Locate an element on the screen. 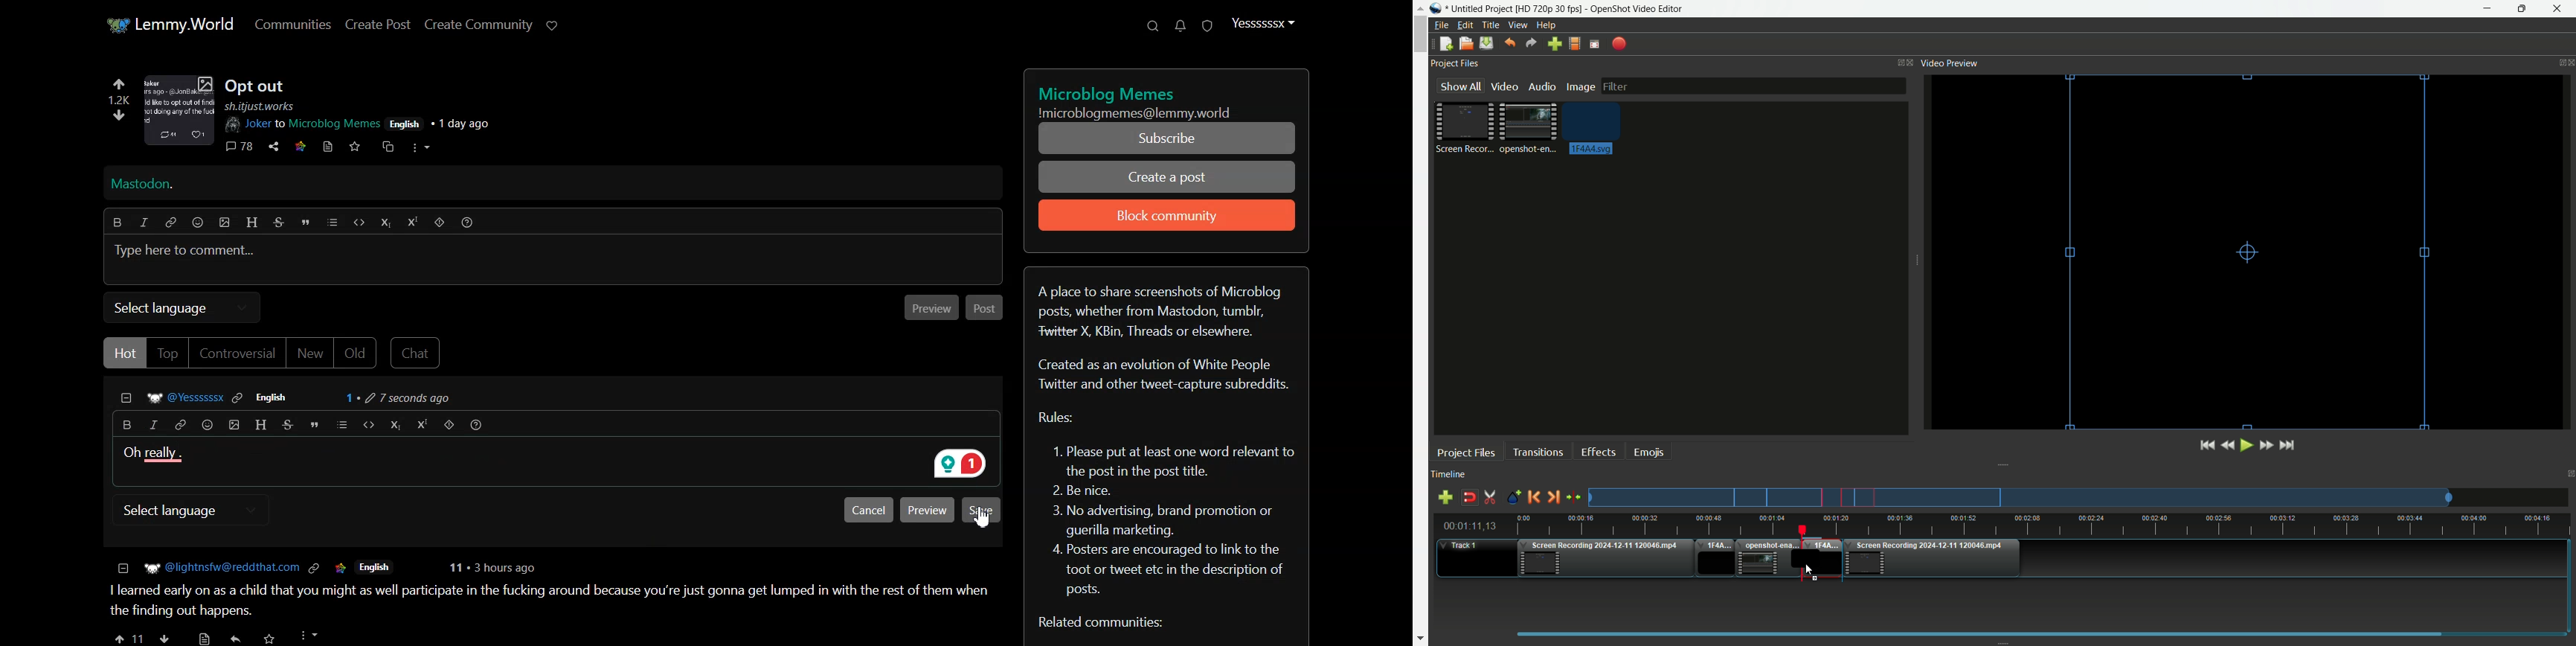 The height and width of the screenshot is (672, 2576). Code is located at coordinates (358, 223).